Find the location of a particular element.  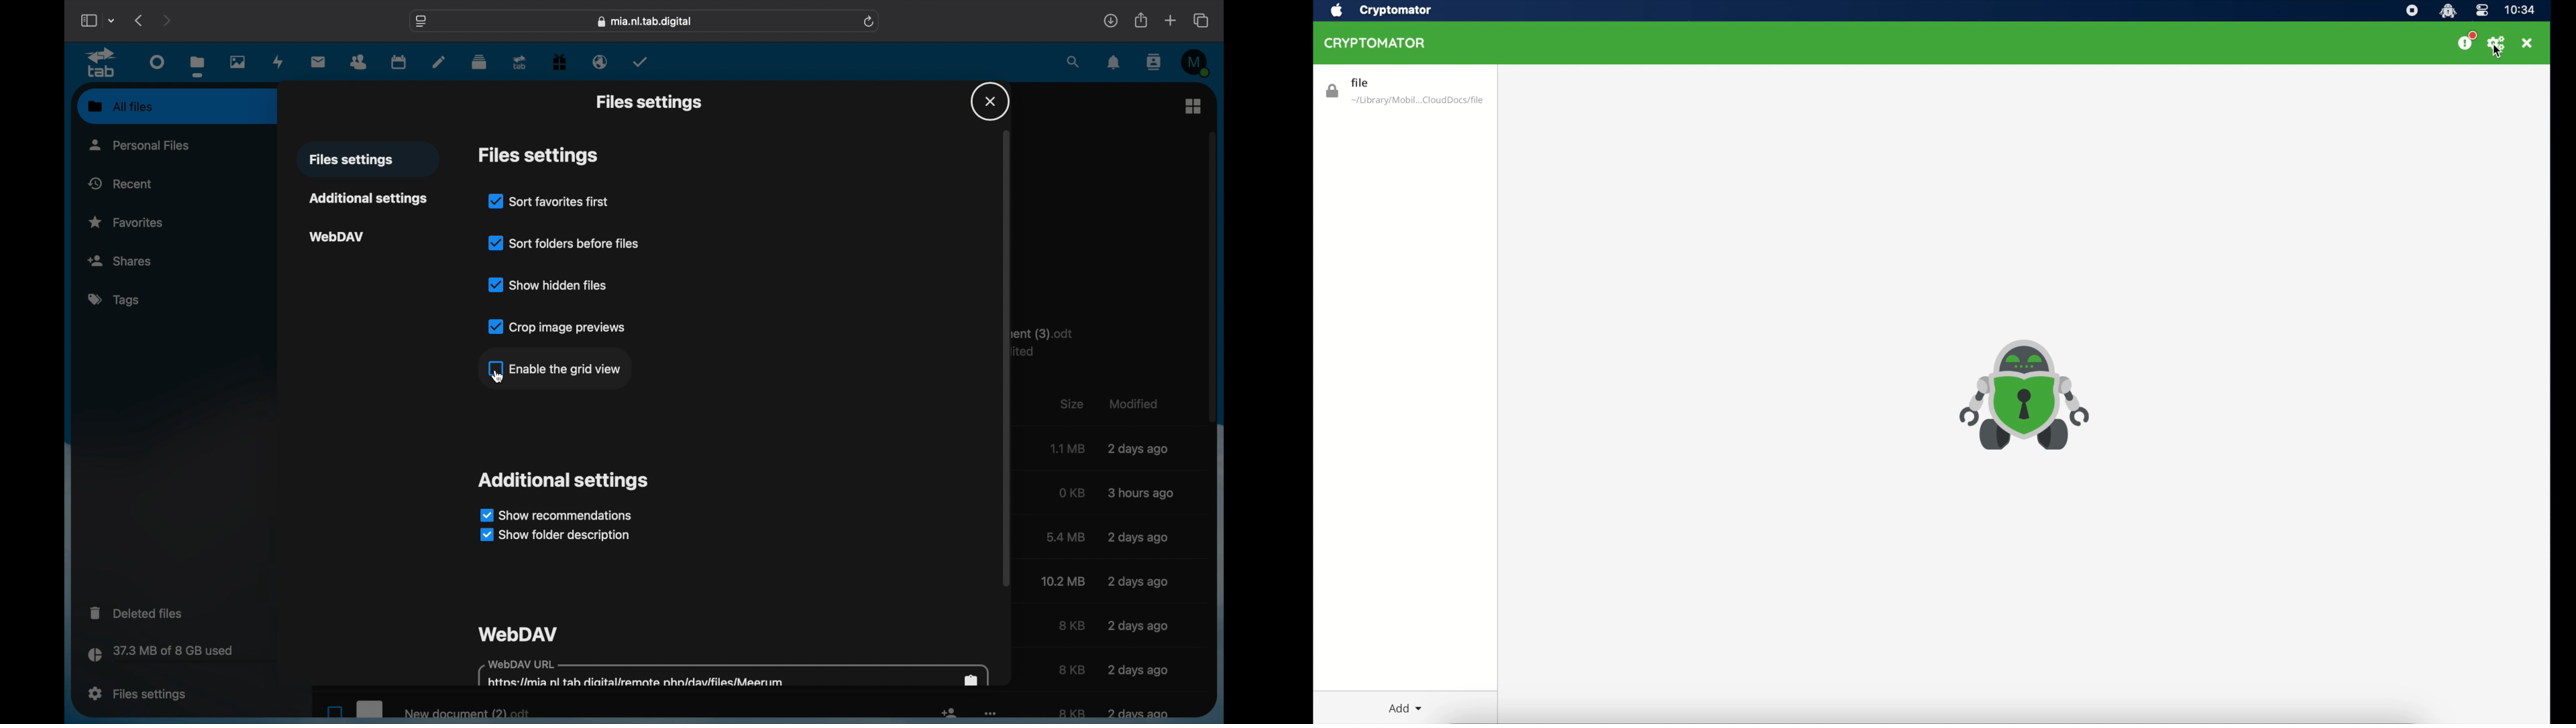

files settings is located at coordinates (351, 160).